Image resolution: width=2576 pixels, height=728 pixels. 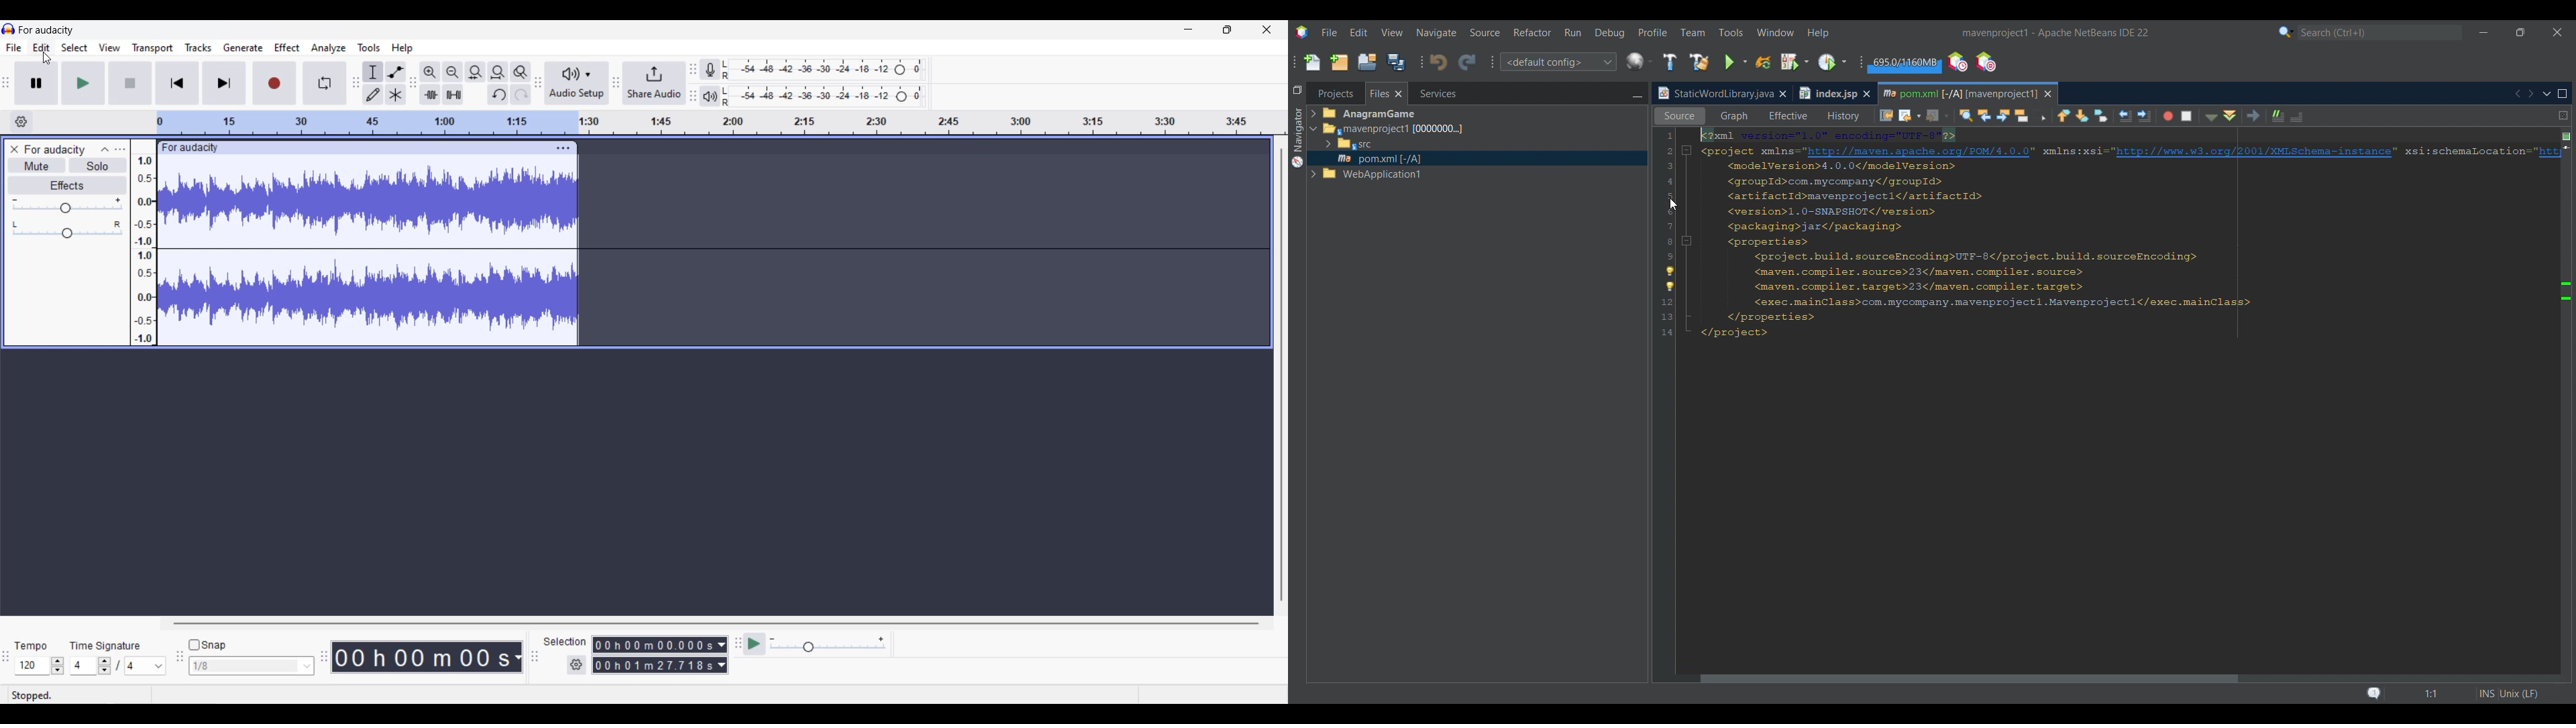 What do you see at coordinates (109, 47) in the screenshot?
I see `View menu` at bounding box center [109, 47].